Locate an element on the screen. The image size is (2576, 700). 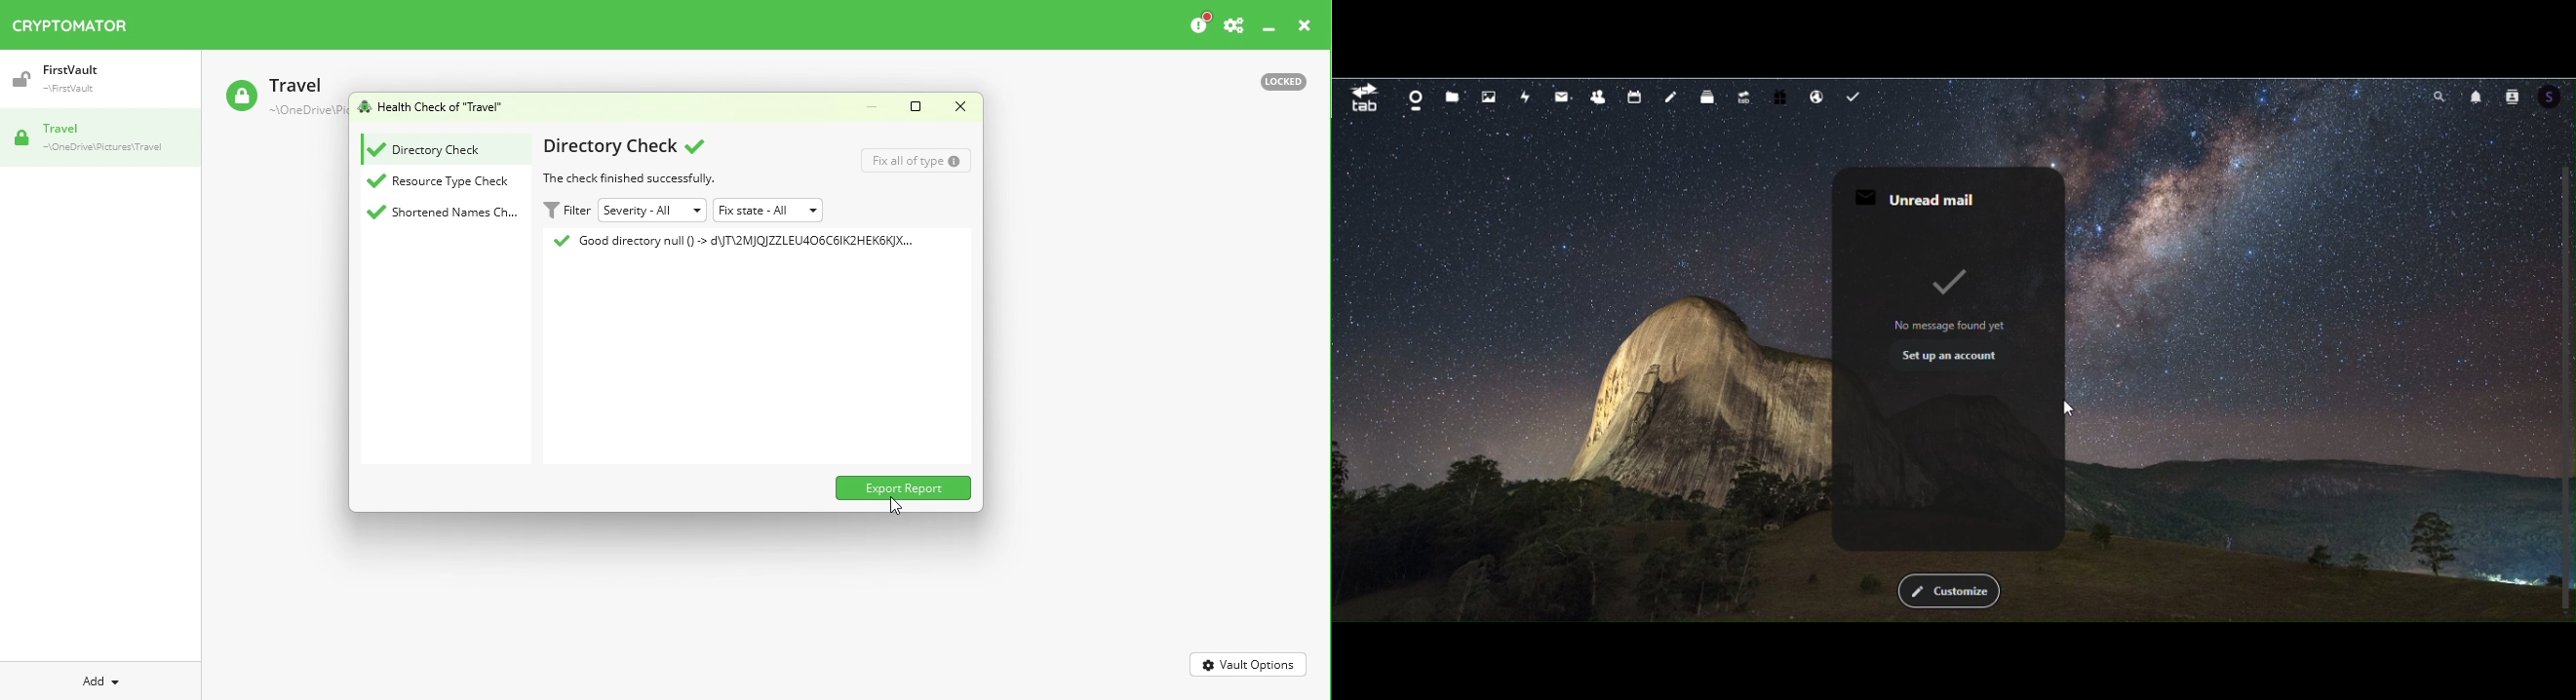
Customise is located at coordinates (1949, 590).